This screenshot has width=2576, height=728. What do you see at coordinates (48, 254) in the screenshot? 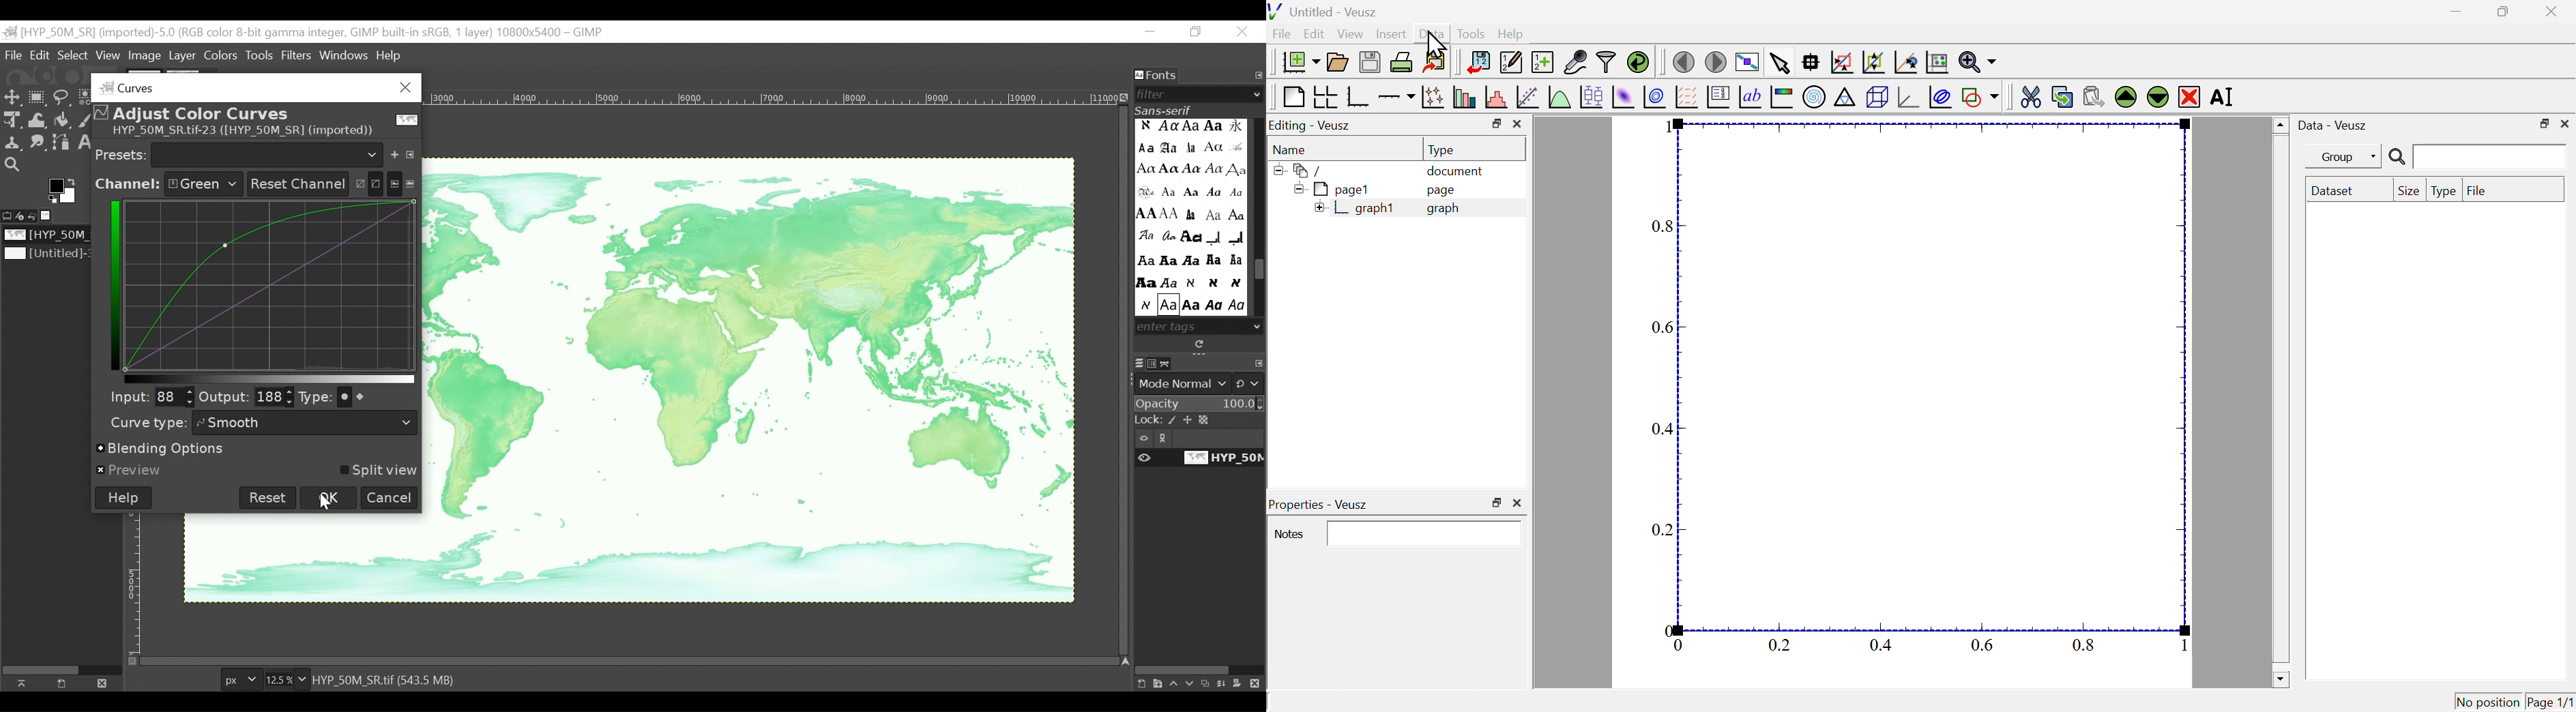
I see `Image` at bounding box center [48, 254].